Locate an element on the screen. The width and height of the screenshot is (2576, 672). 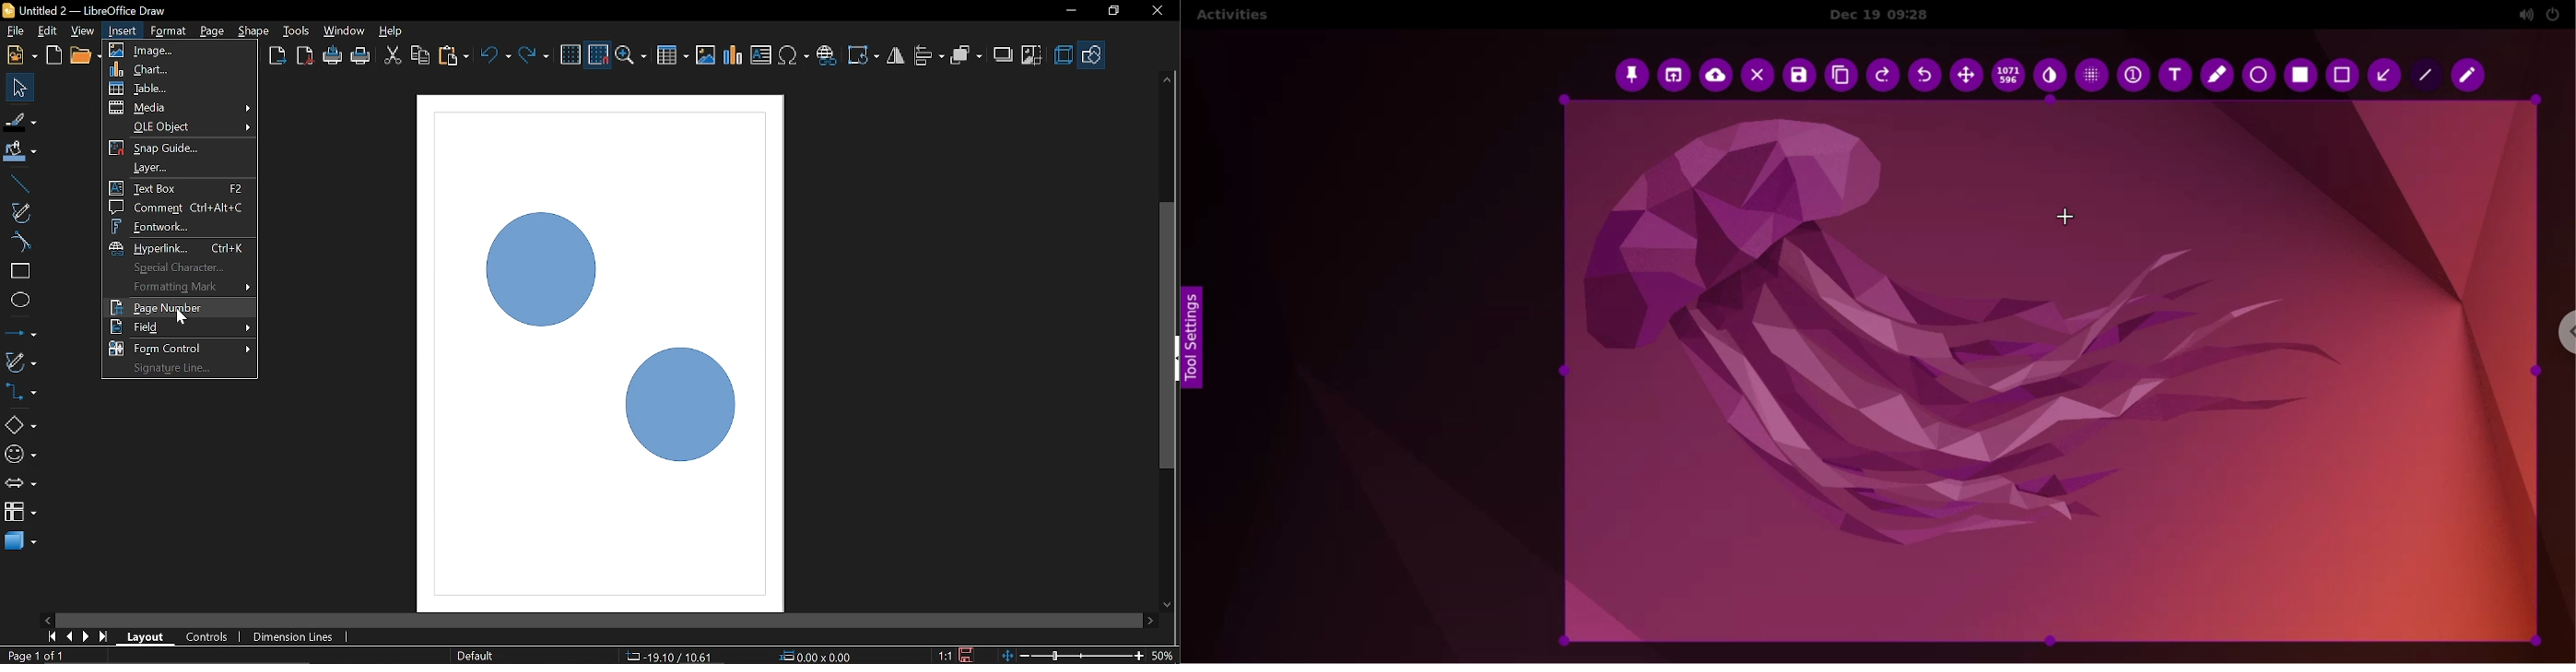
Curves and polygons is located at coordinates (19, 362).